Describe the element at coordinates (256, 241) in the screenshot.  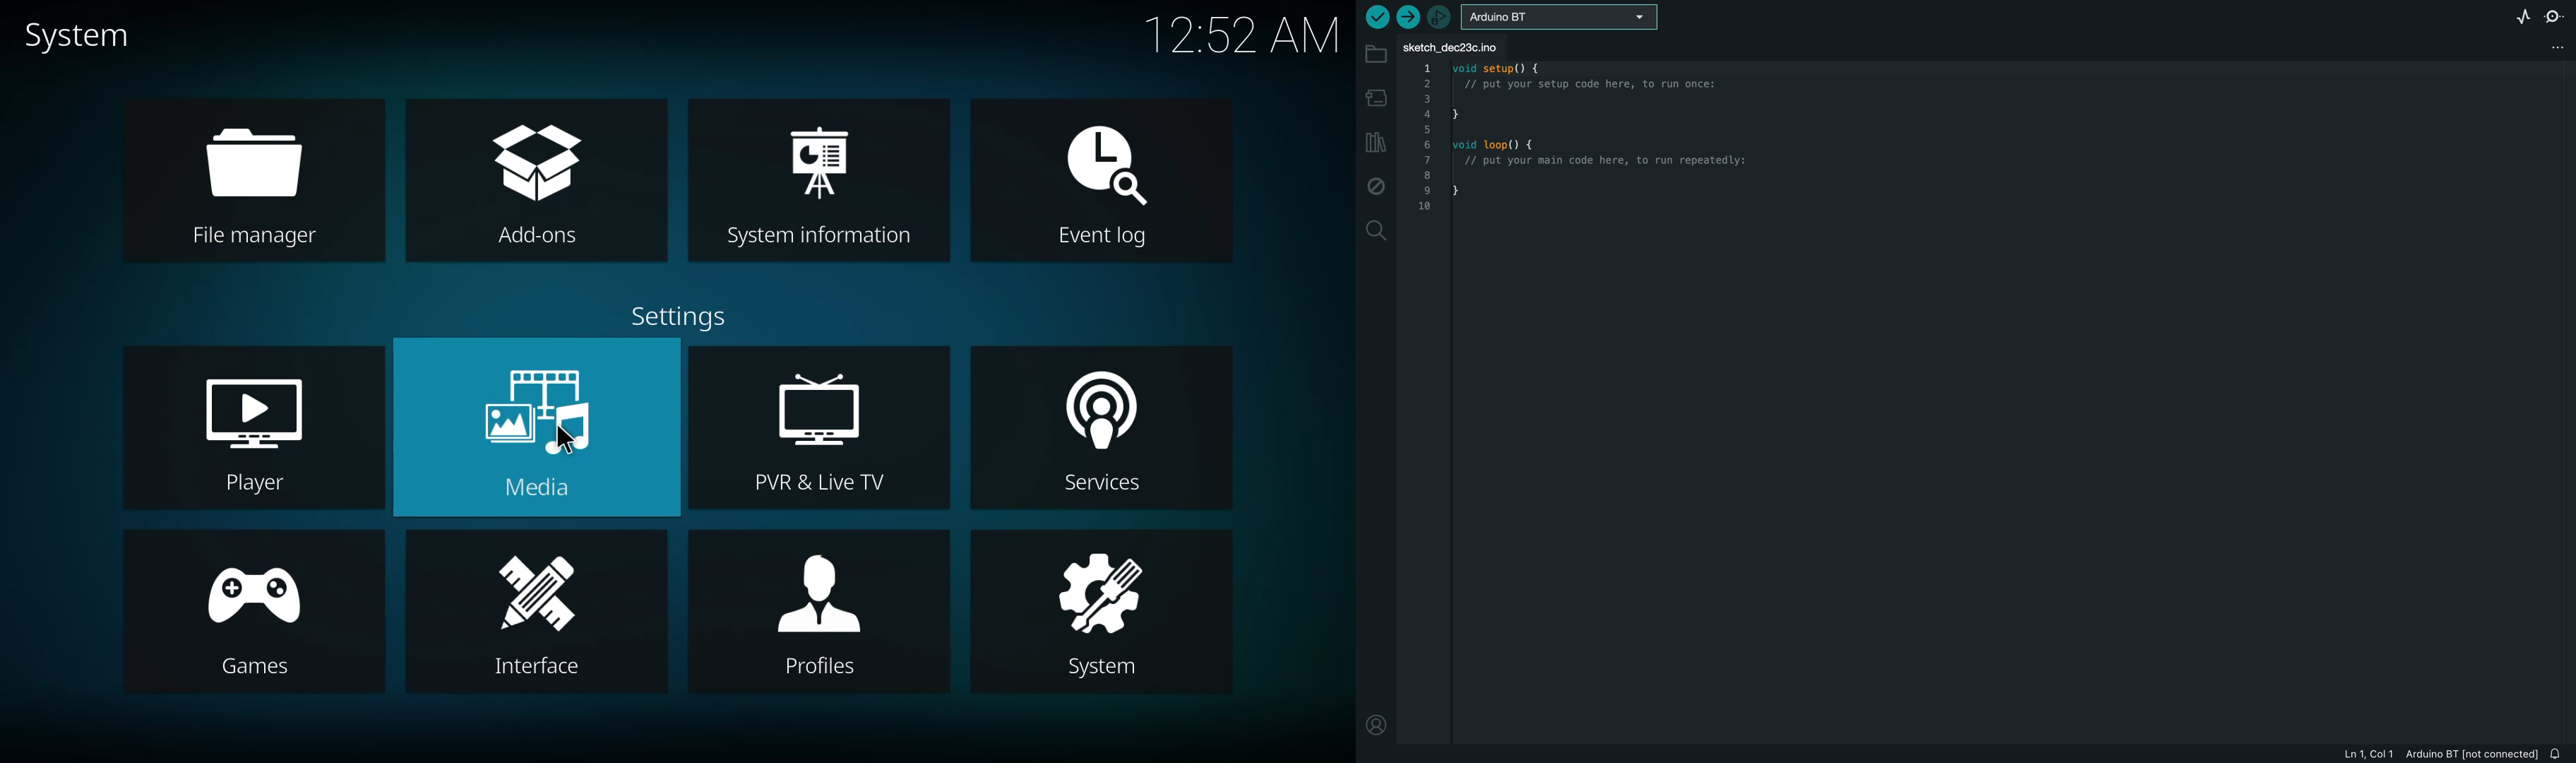
I see `File manager` at that location.